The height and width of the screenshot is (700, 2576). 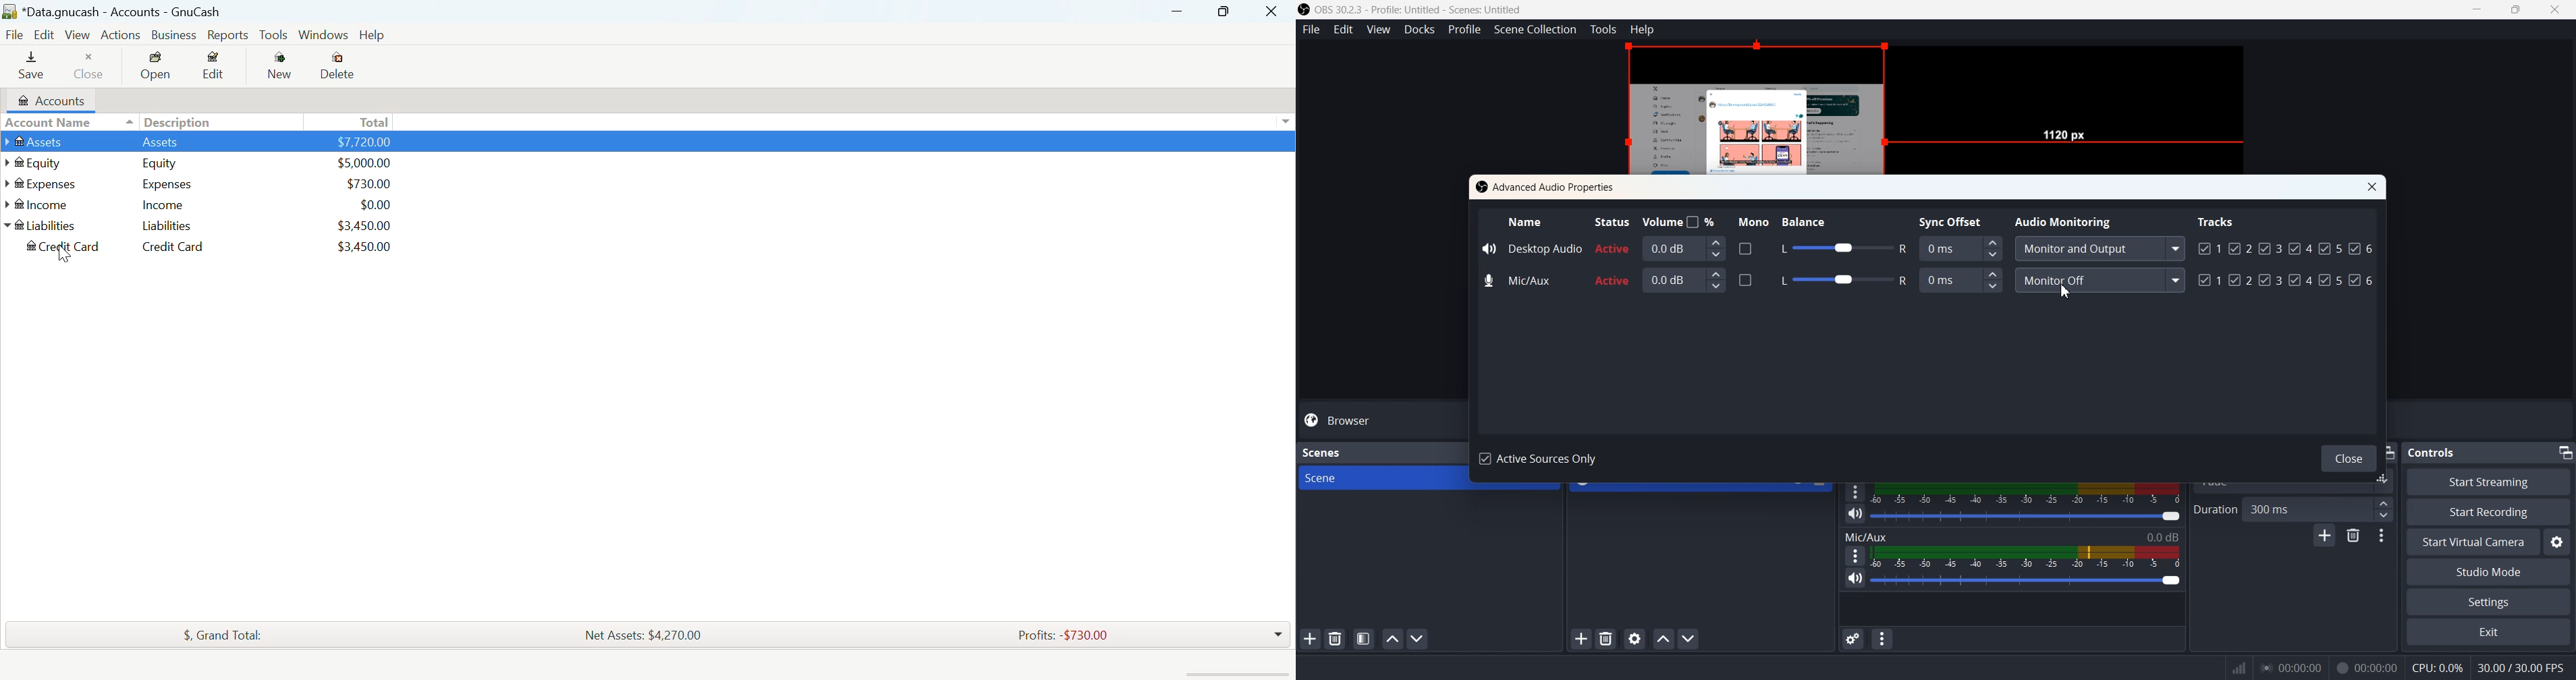 What do you see at coordinates (2235, 668) in the screenshot?
I see `Signals` at bounding box center [2235, 668].